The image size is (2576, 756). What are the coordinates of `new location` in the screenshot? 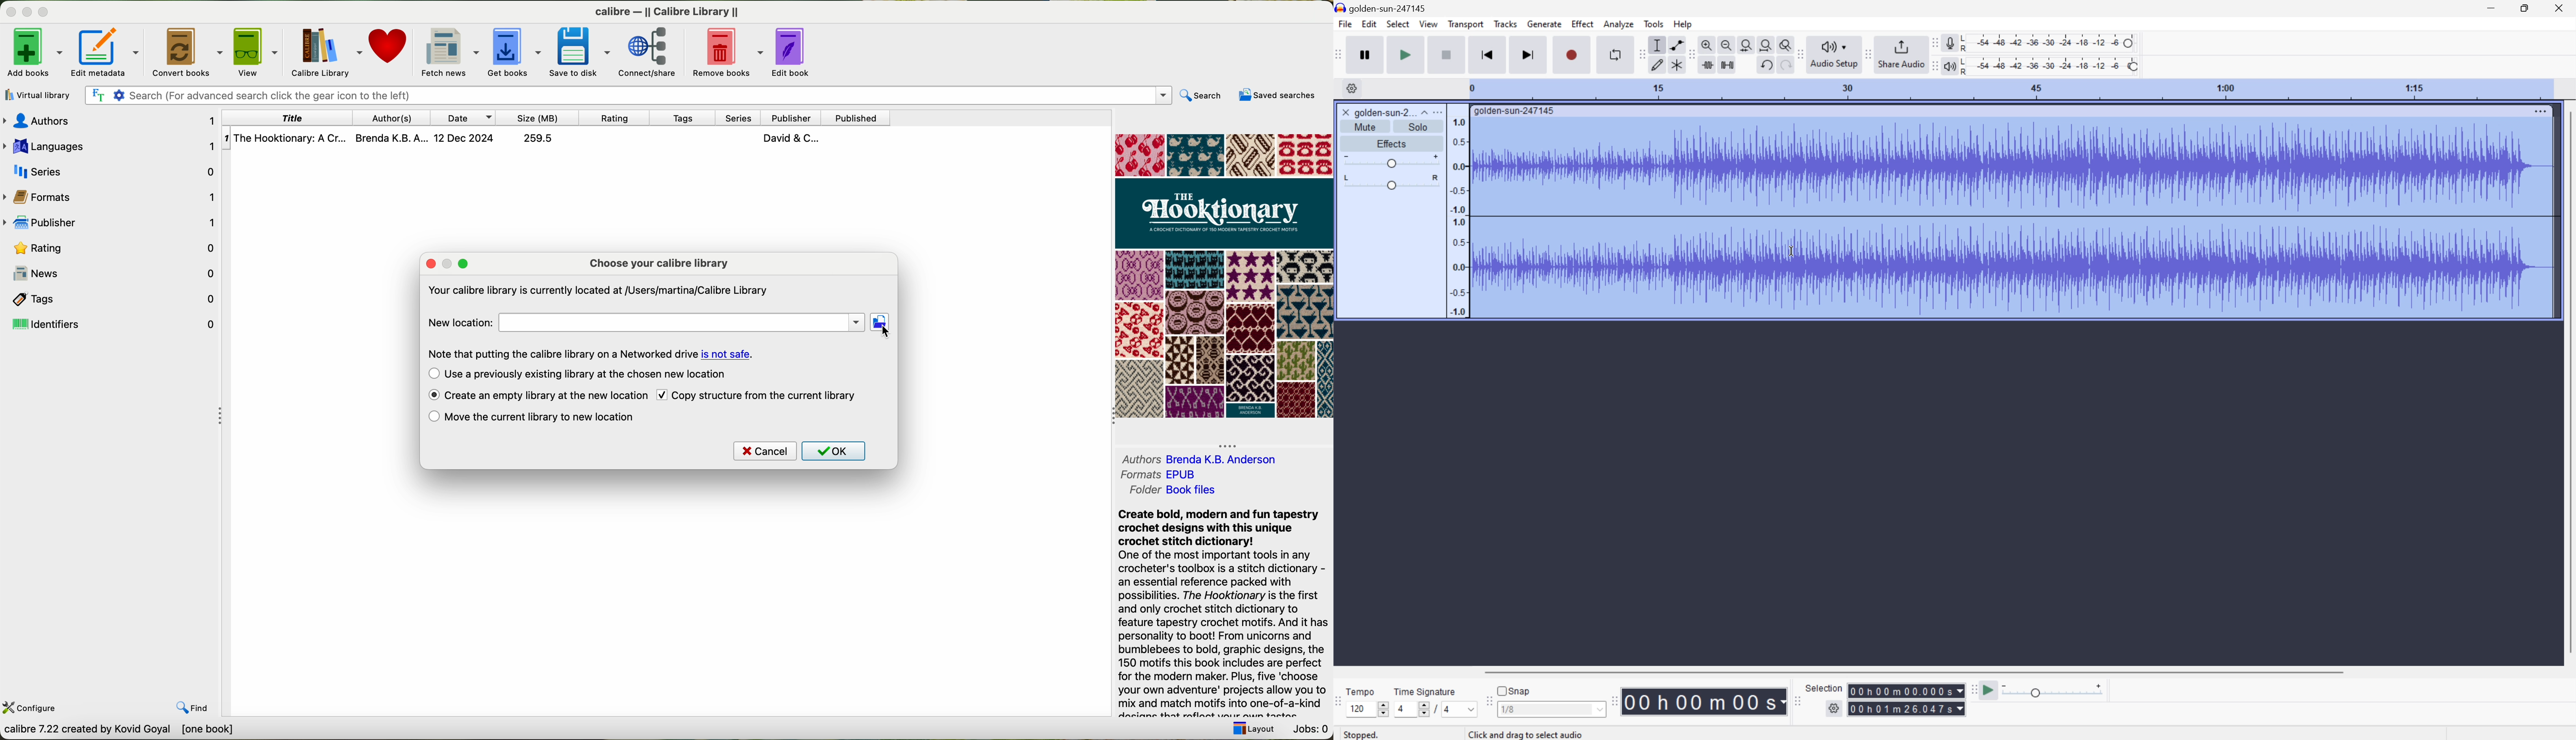 It's located at (645, 321).